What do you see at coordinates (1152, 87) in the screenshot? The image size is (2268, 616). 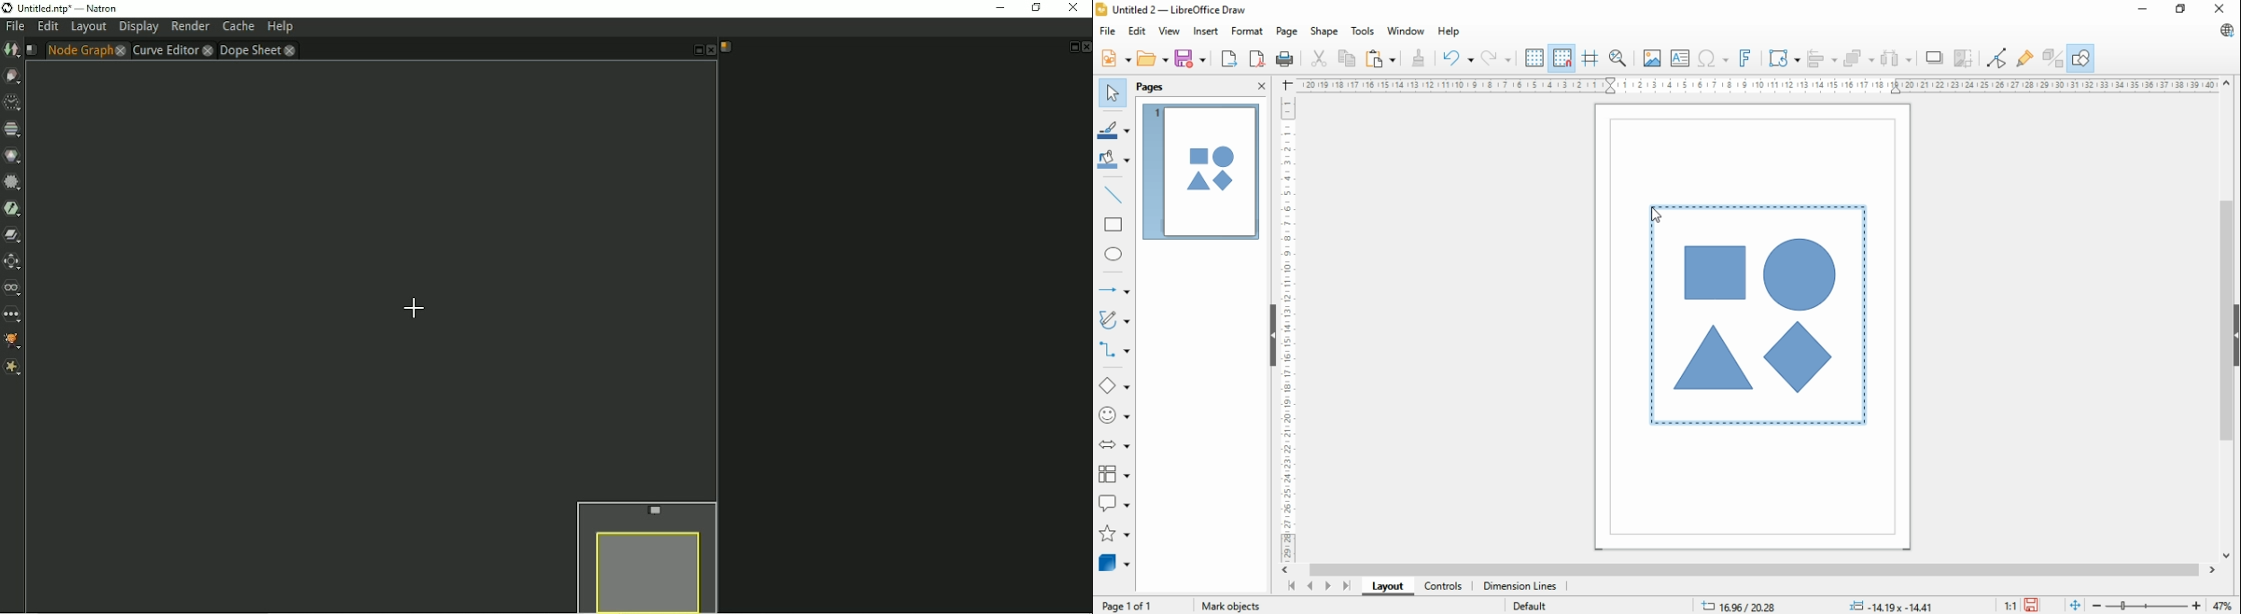 I see `pages` at bounding box center [1152, 87].